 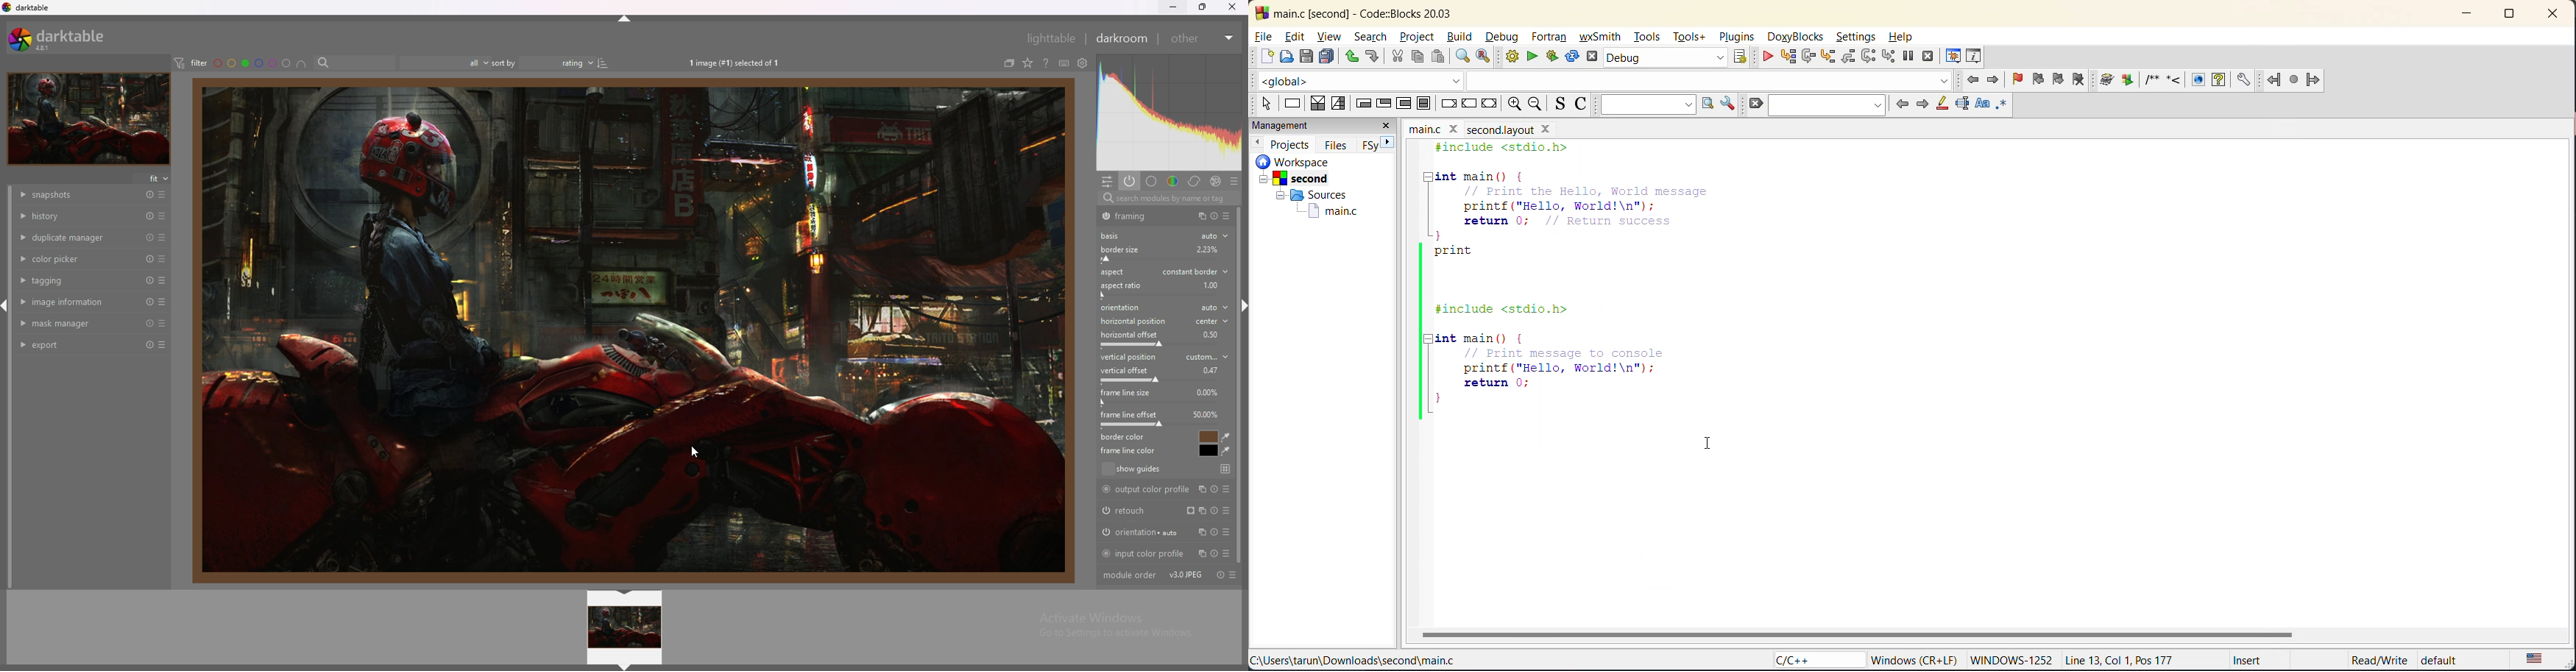 I want to click on framing, so click(x=1134, y=216).